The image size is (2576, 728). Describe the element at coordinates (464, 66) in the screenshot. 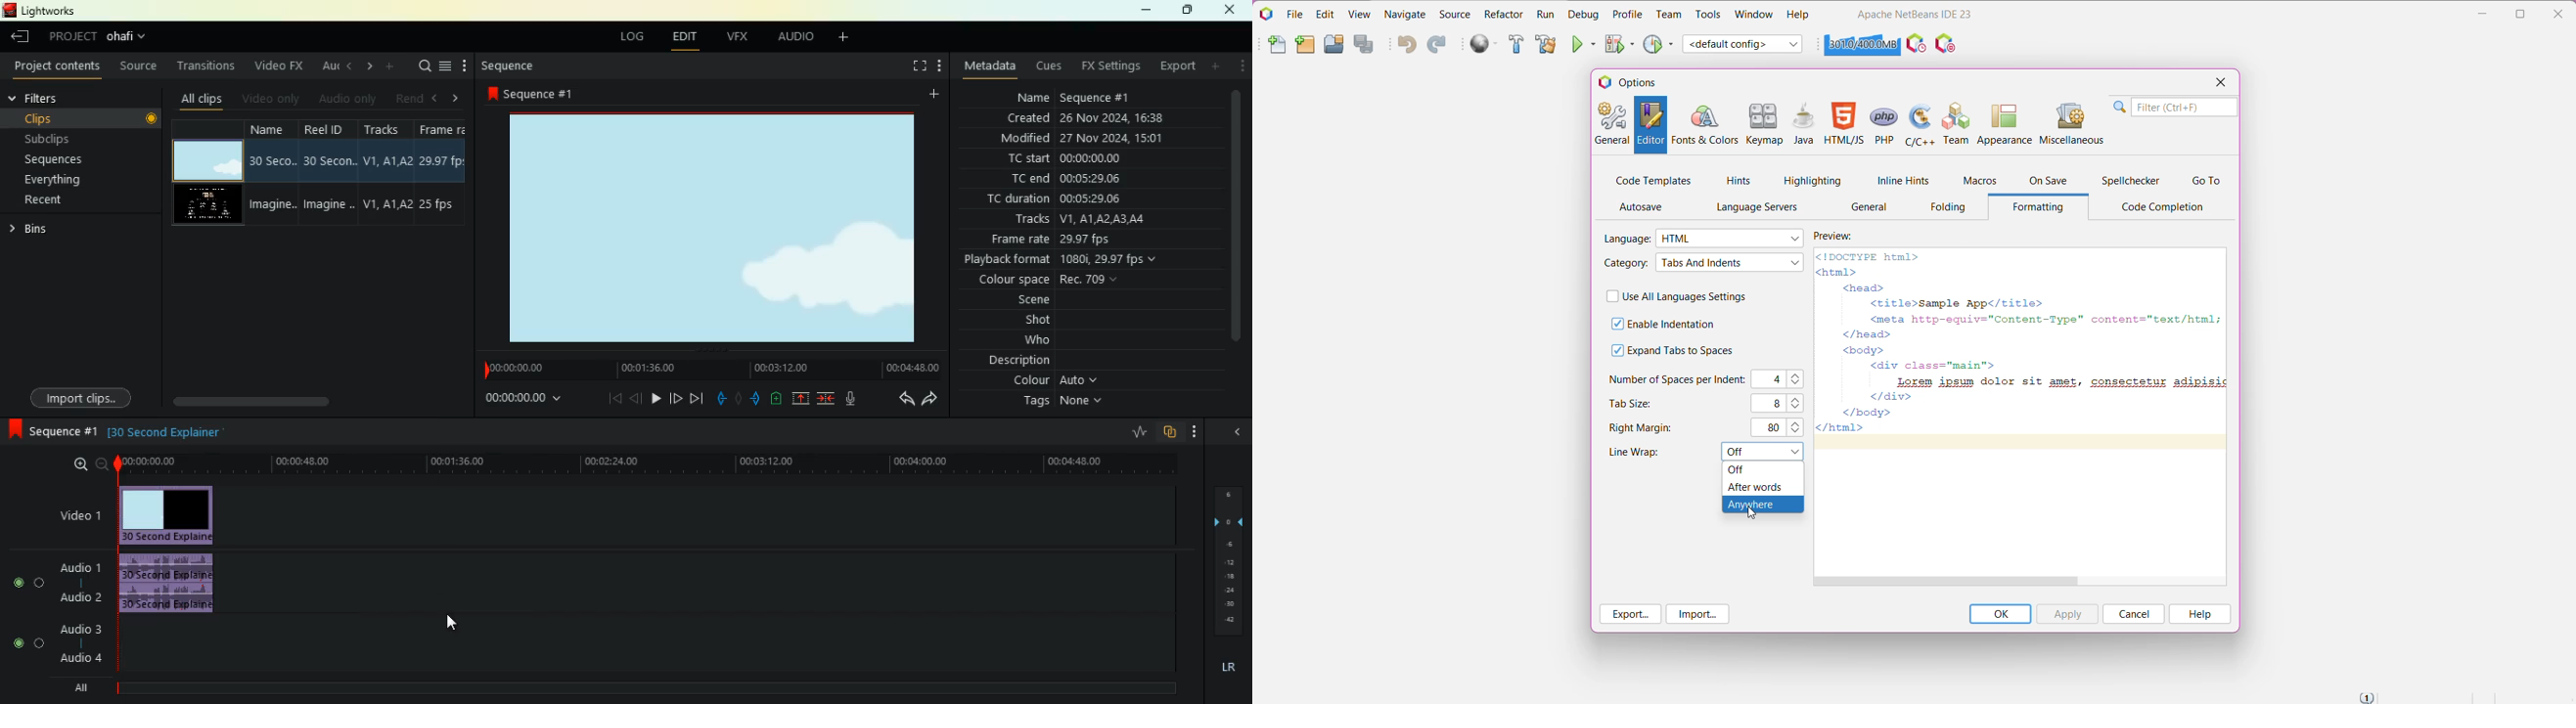

I see `more` at that location.